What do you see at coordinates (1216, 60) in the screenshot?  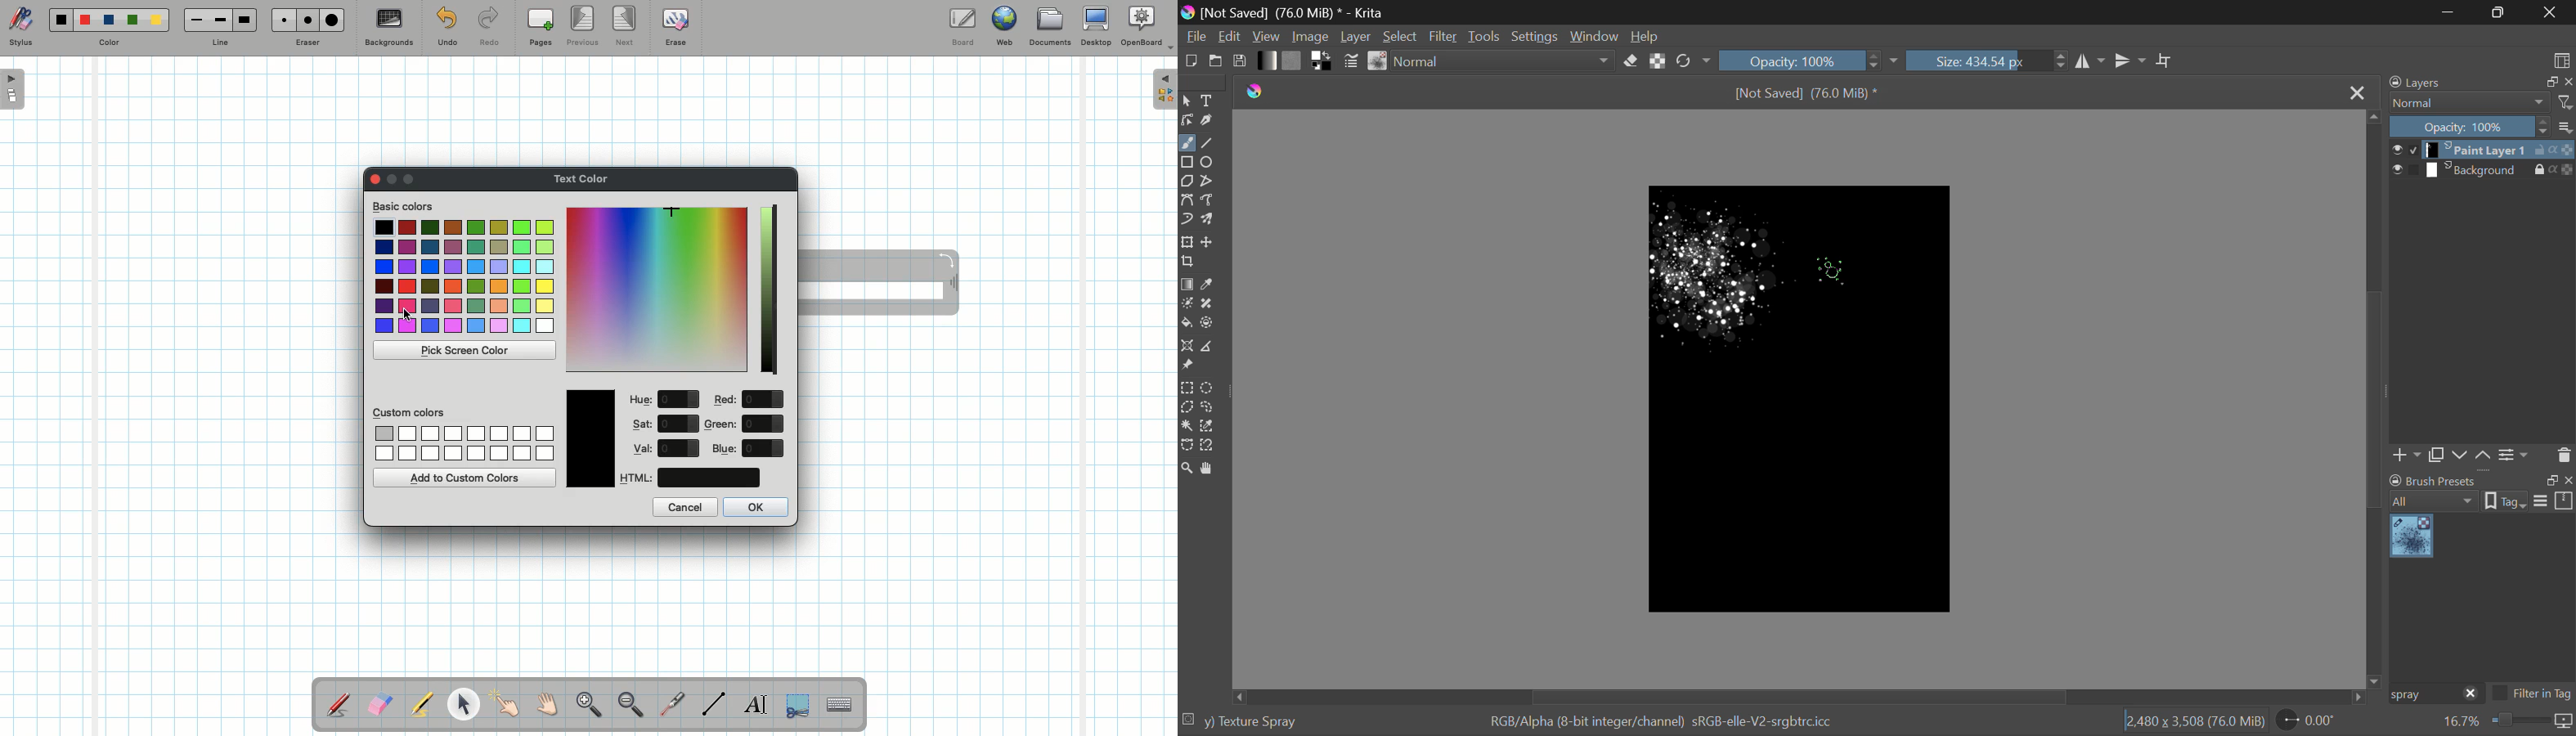 I see `Open` at bounding box center [1216, 60].